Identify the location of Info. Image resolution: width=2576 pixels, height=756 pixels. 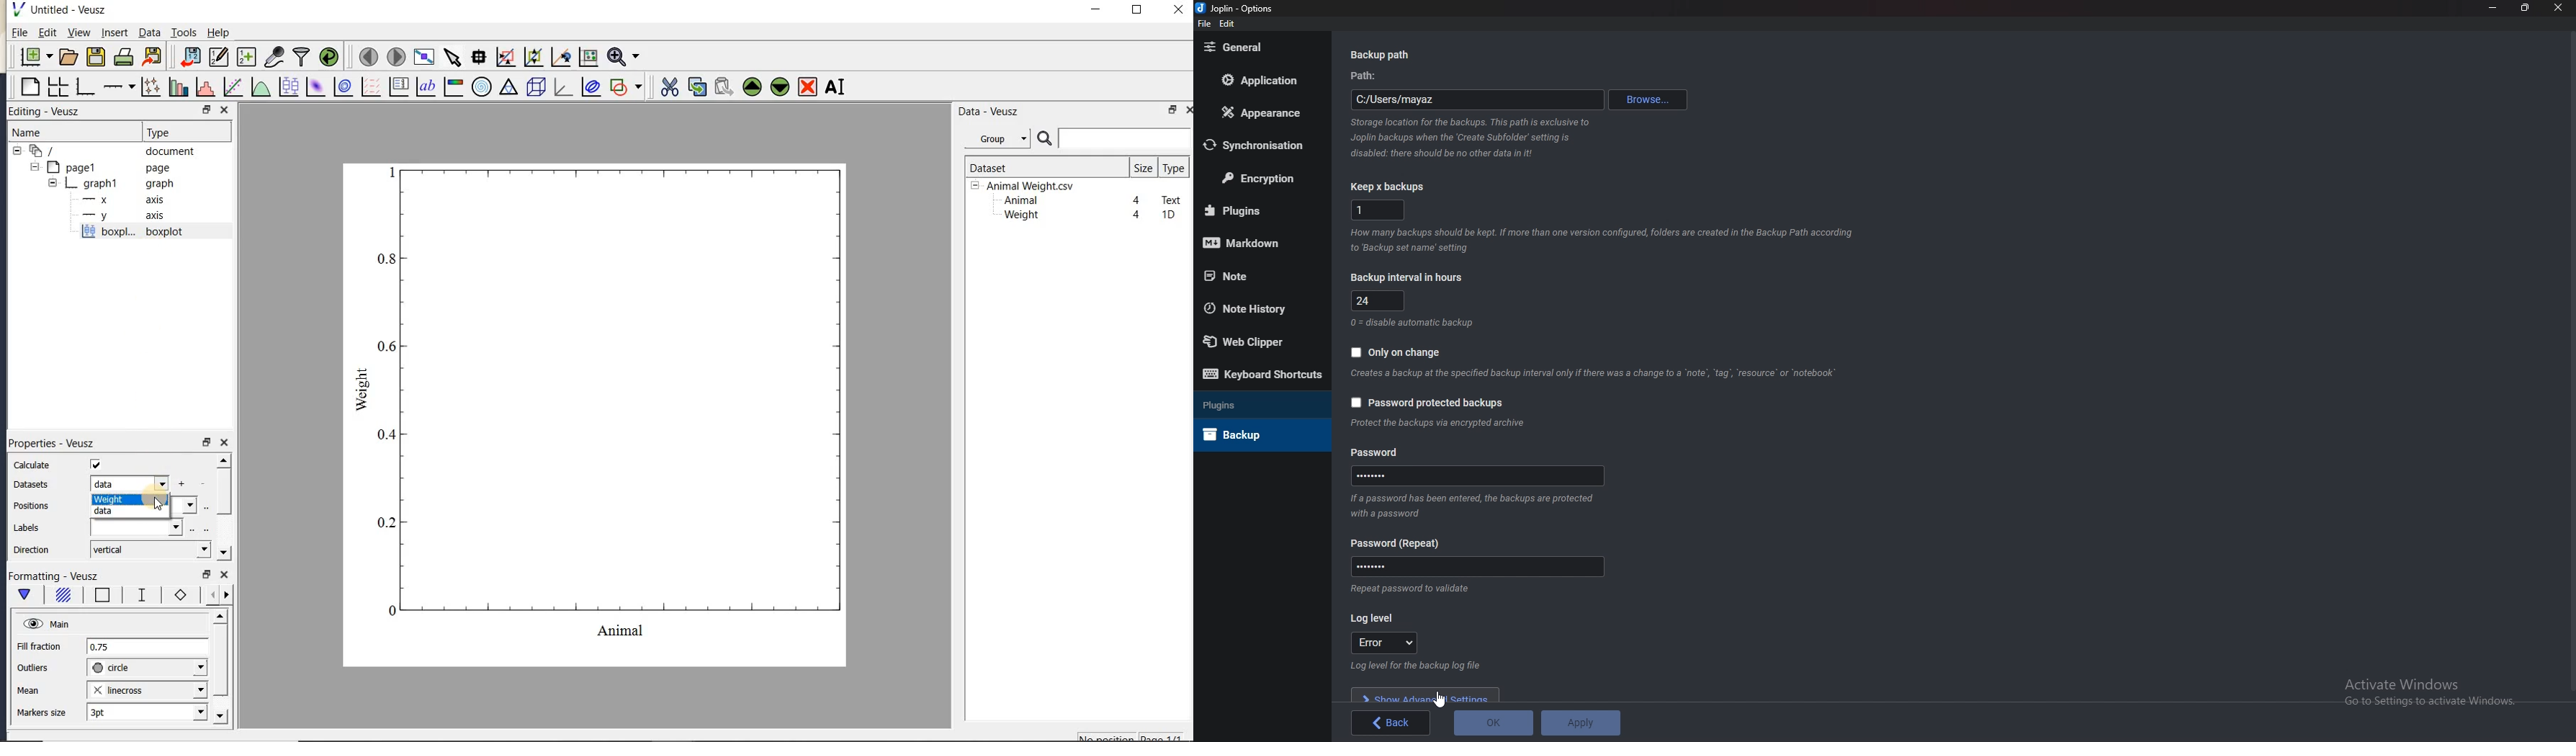
(1419, 322).